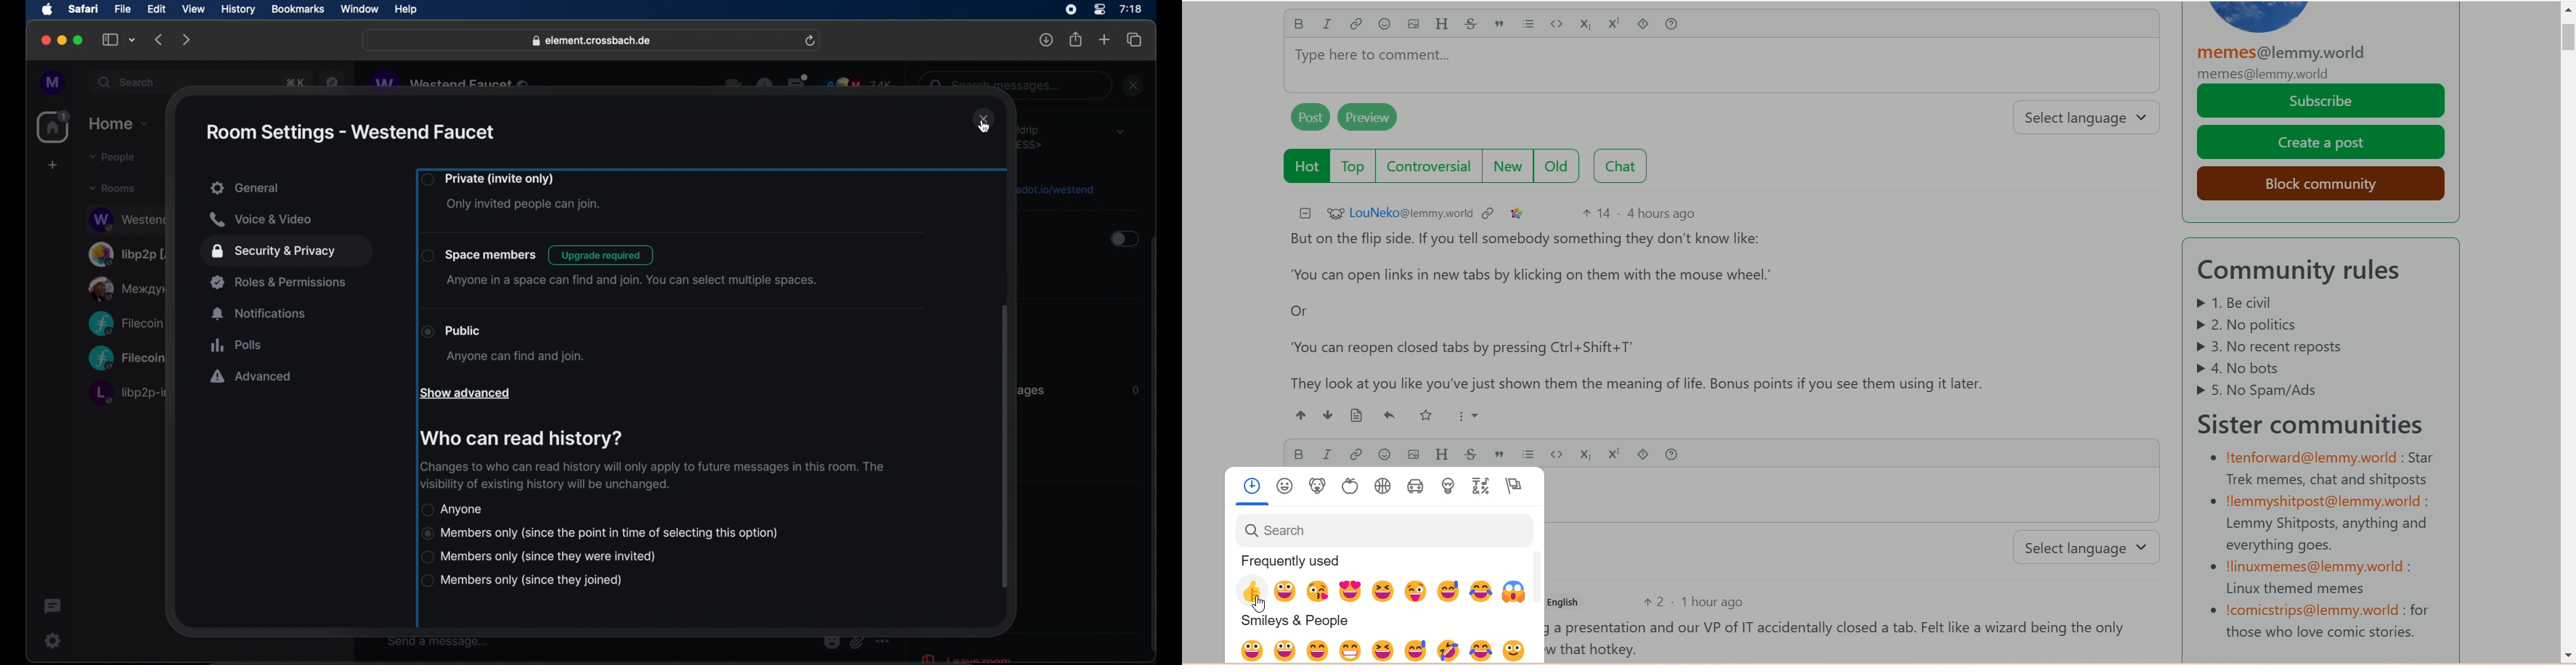  I want to click on anyone, so click(453, 509).